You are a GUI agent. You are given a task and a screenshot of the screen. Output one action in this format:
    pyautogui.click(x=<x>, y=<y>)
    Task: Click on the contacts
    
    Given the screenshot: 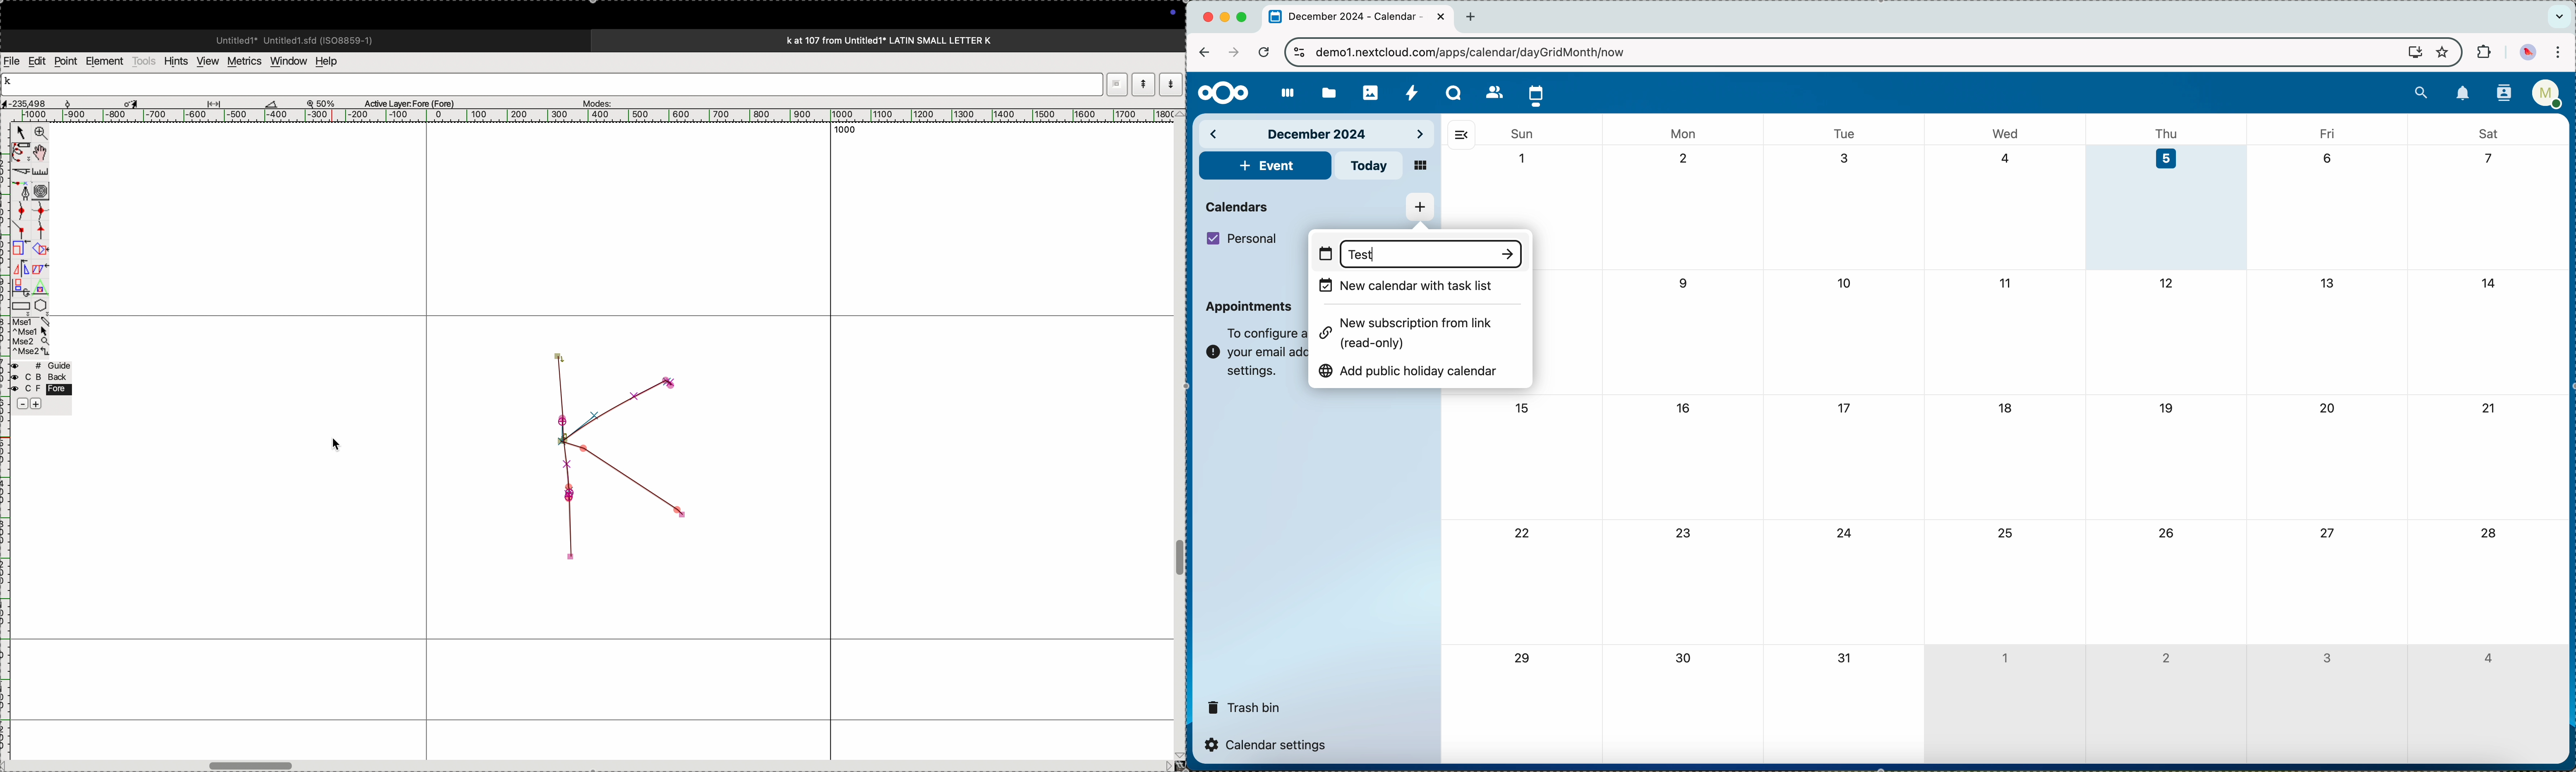 What is the action you would take?
    pyautogui.click(x=2500, y=94)
    